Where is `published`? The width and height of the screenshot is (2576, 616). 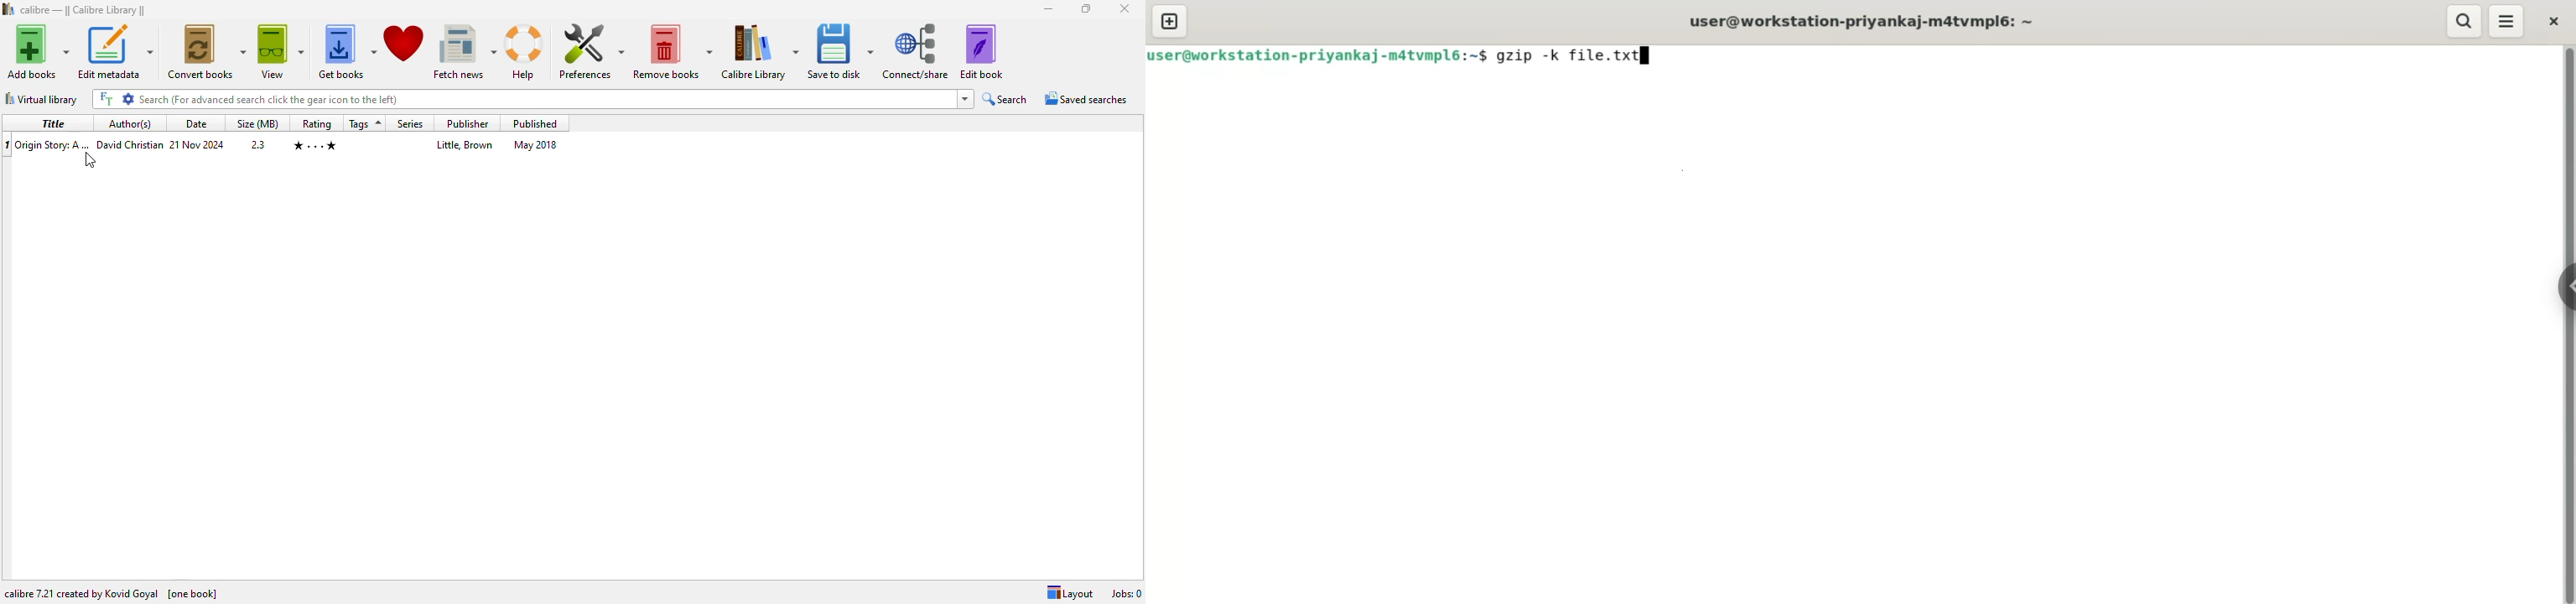 published is located at coordinates (535, 123).